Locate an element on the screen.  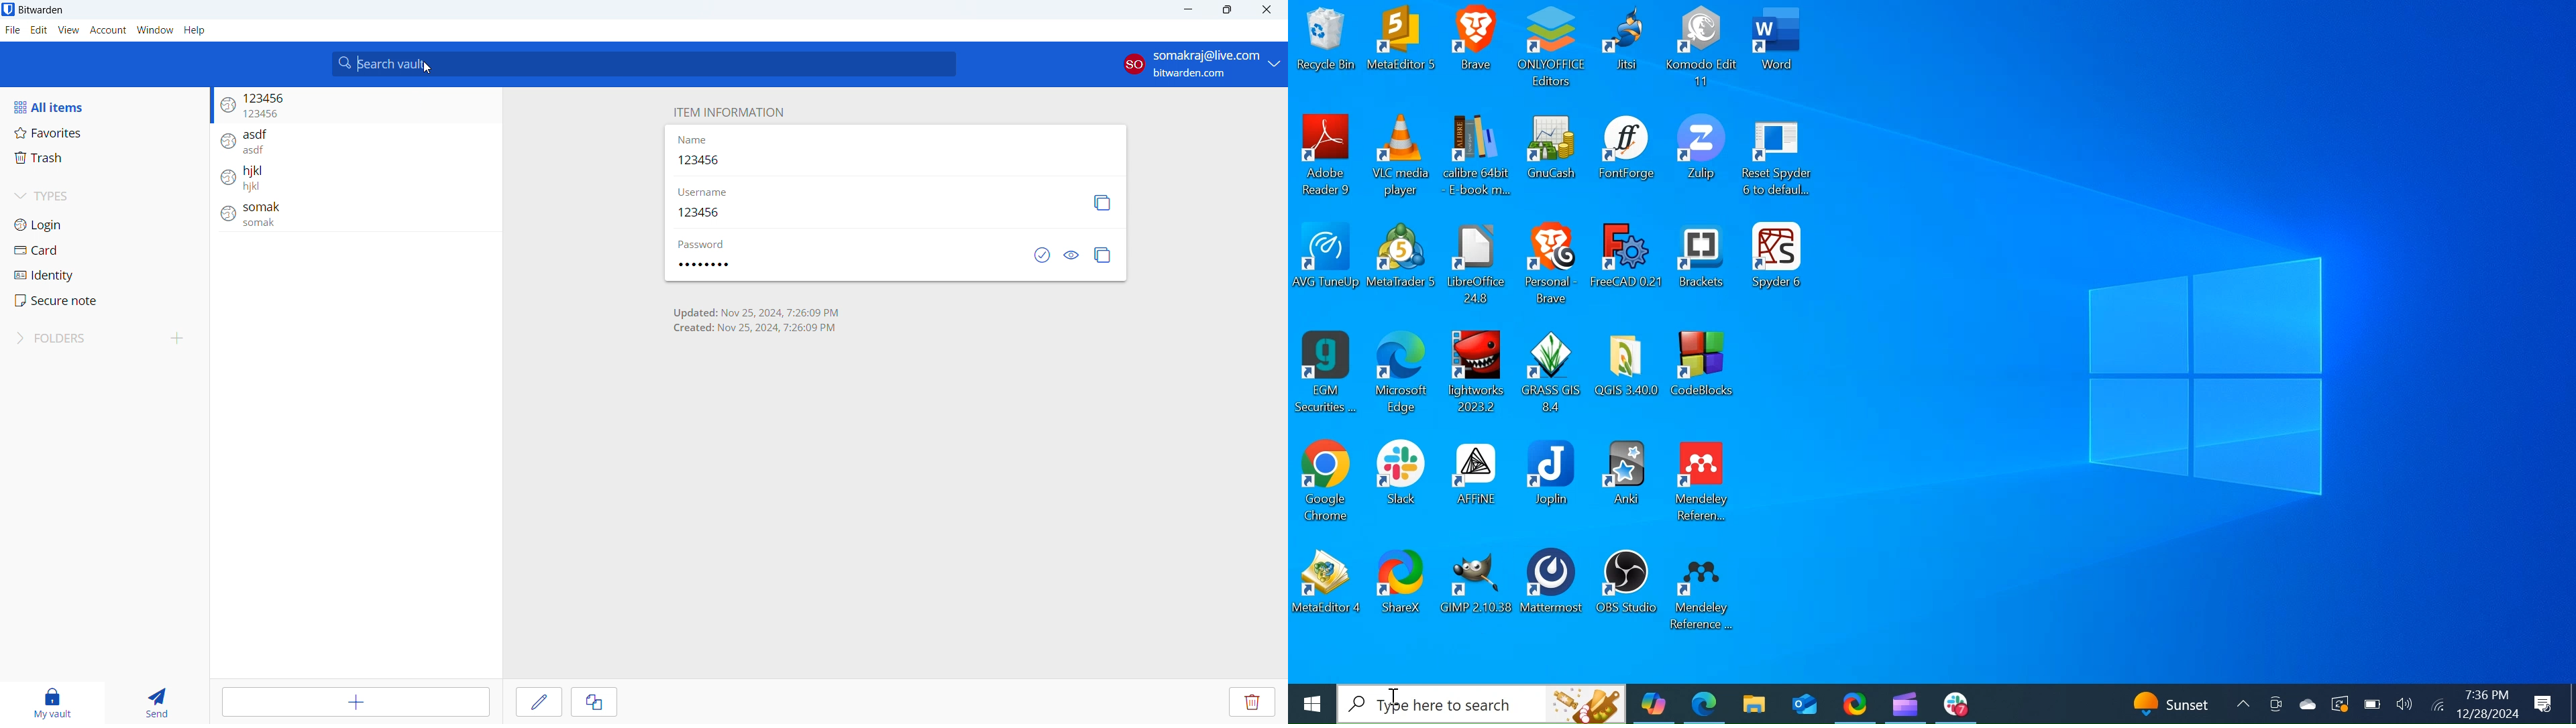
delete entry is located at coordinates (1252, 702).